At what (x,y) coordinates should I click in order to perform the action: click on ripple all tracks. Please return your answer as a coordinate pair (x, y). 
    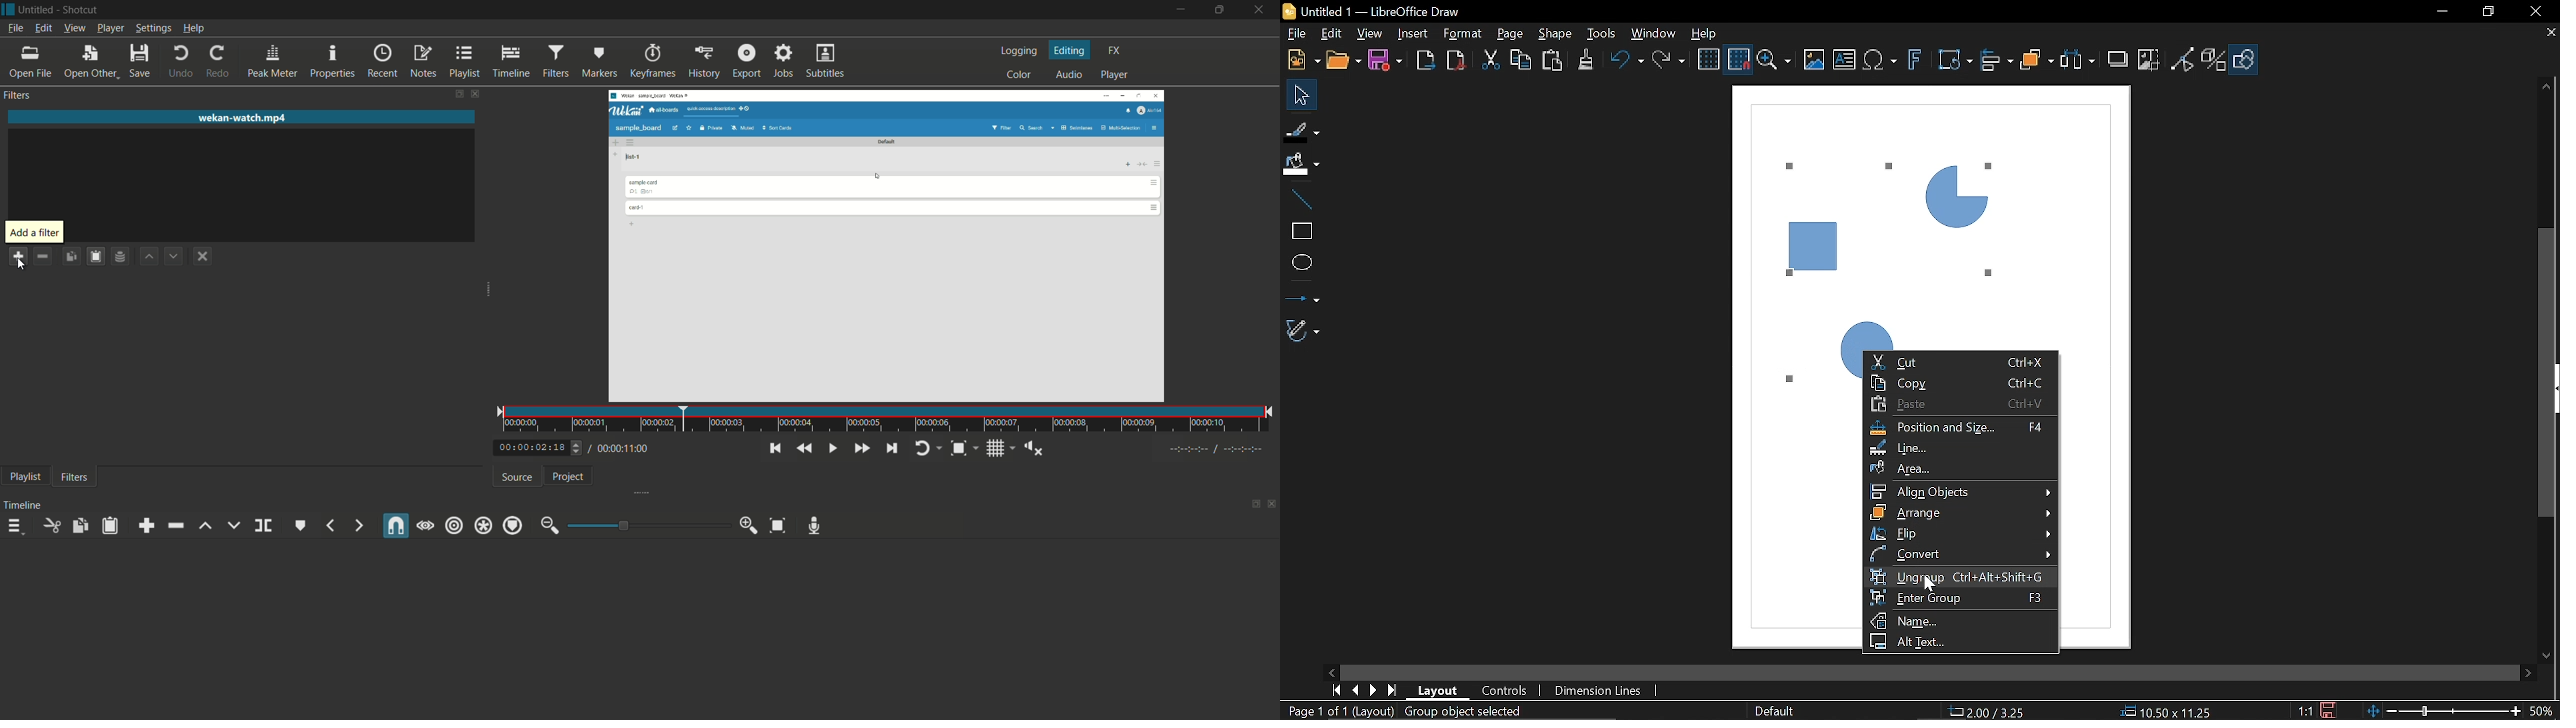
    Looking at the image, I should click on (483, 526).